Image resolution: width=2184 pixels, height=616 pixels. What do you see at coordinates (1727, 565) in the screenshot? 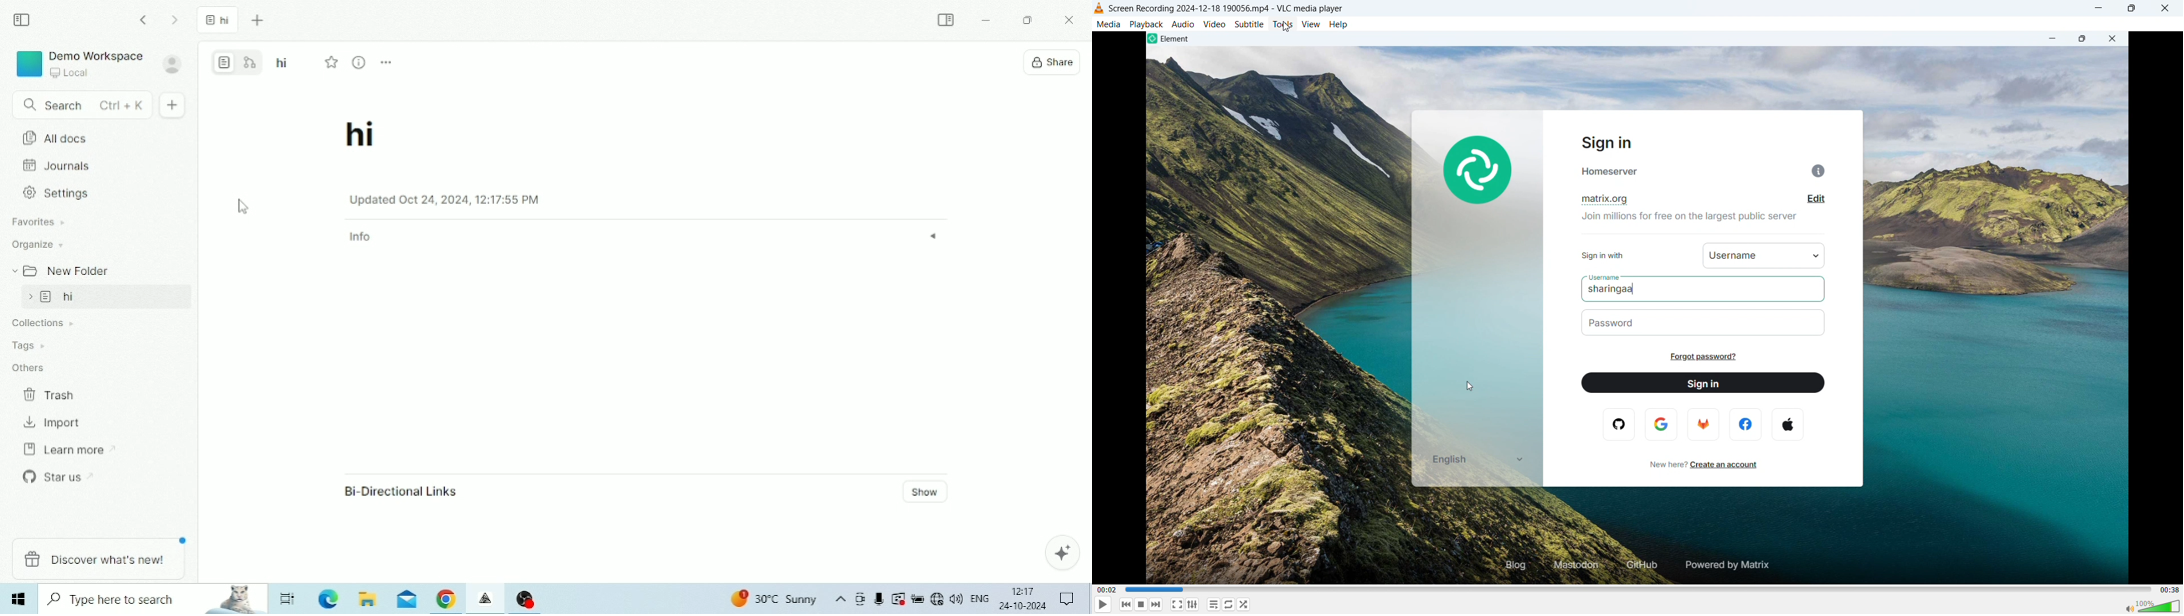
I see `powered by matrix` at bounding box center [1727, 565].